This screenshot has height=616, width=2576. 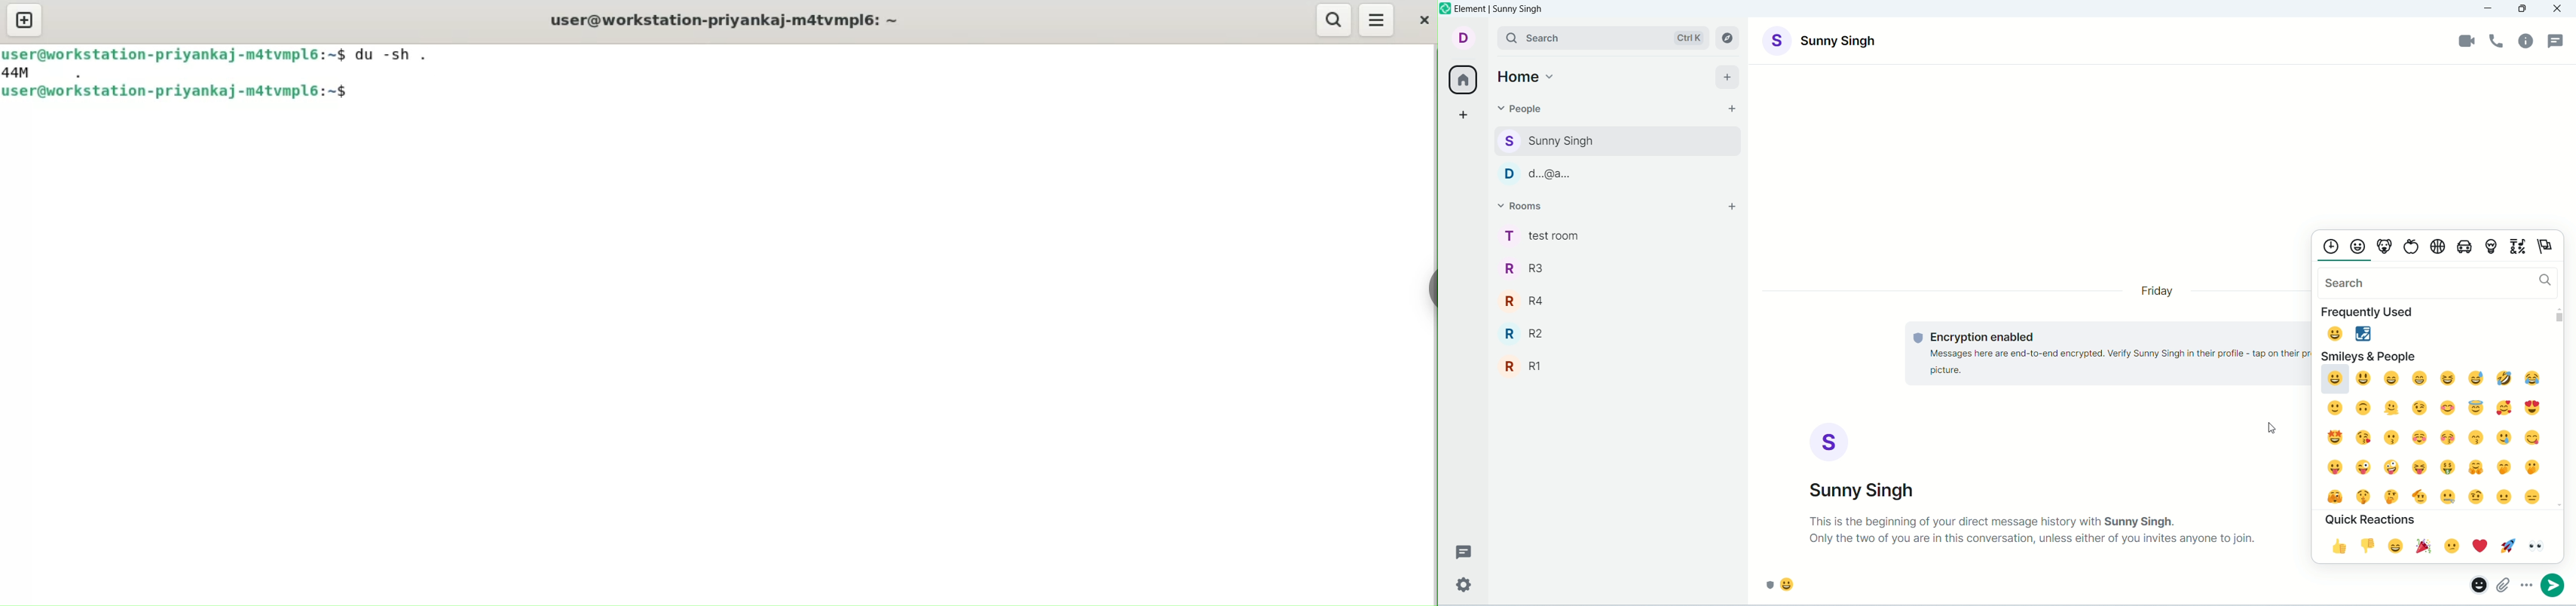 I want to click on account, so click(x=1464, y=37).